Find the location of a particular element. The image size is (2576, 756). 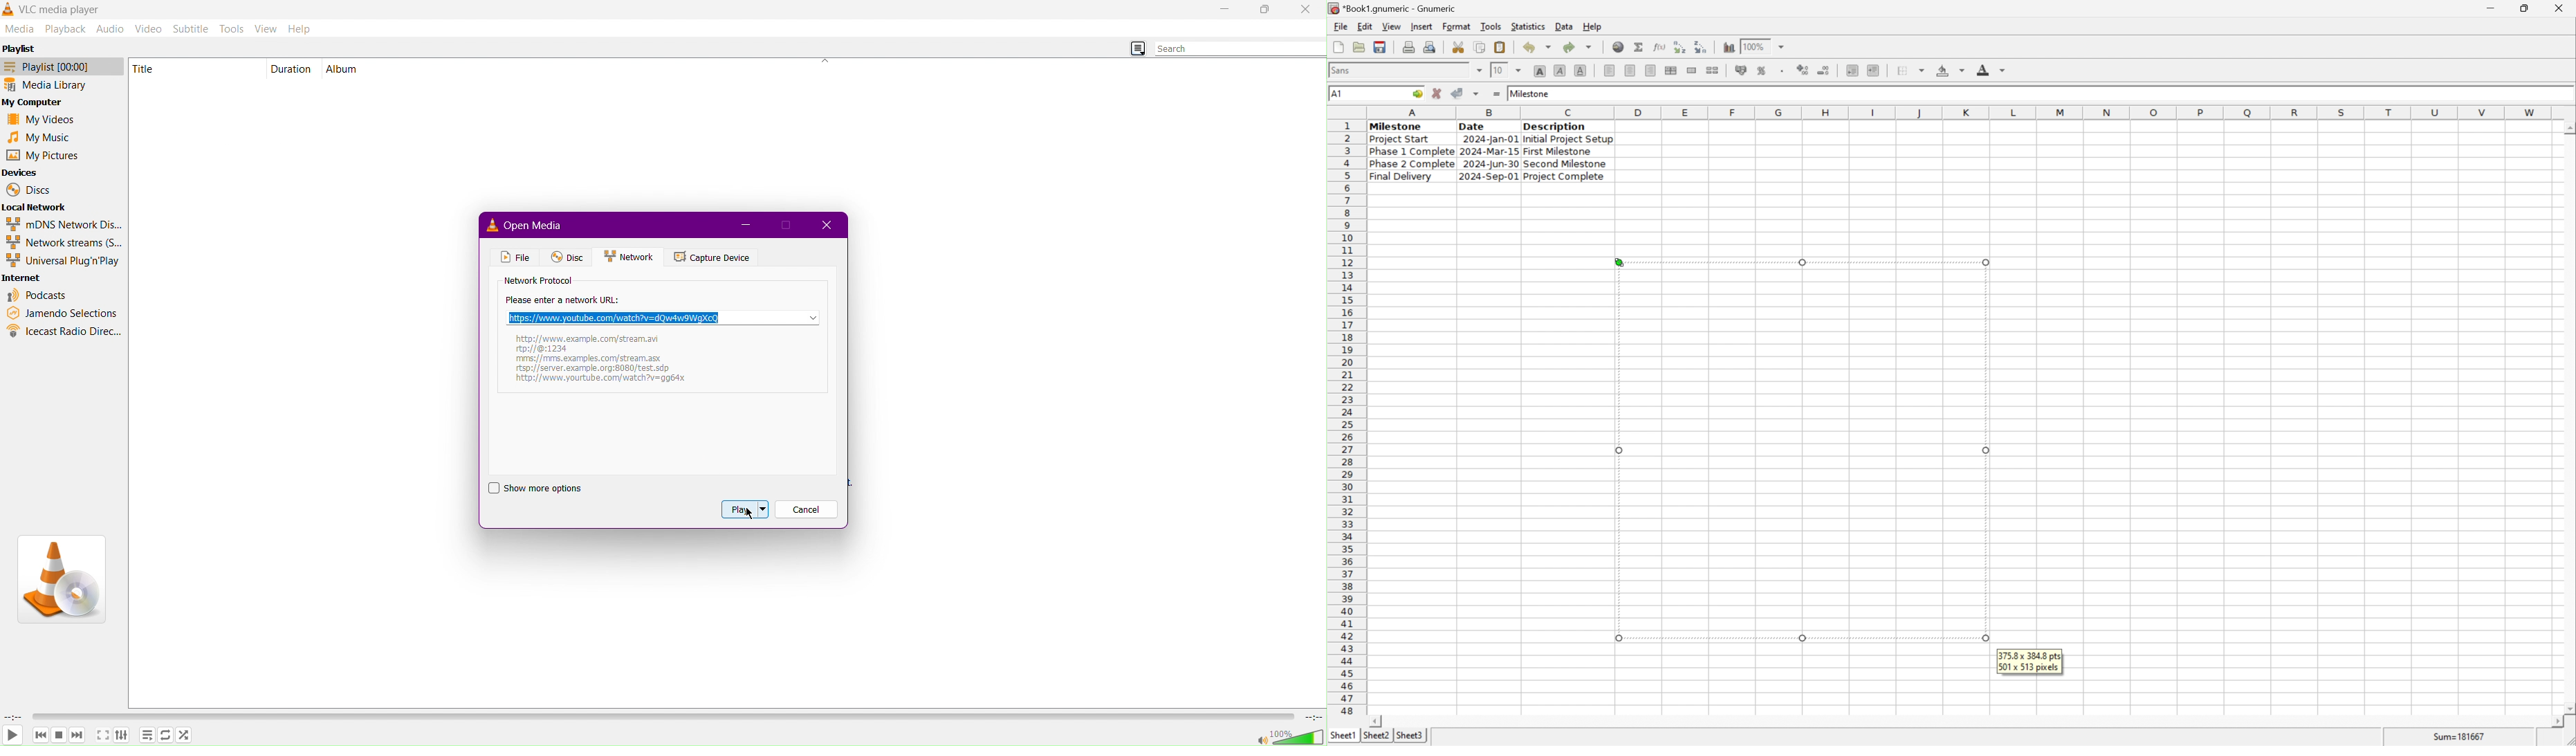

Devices is located at coordinates (22, 172).